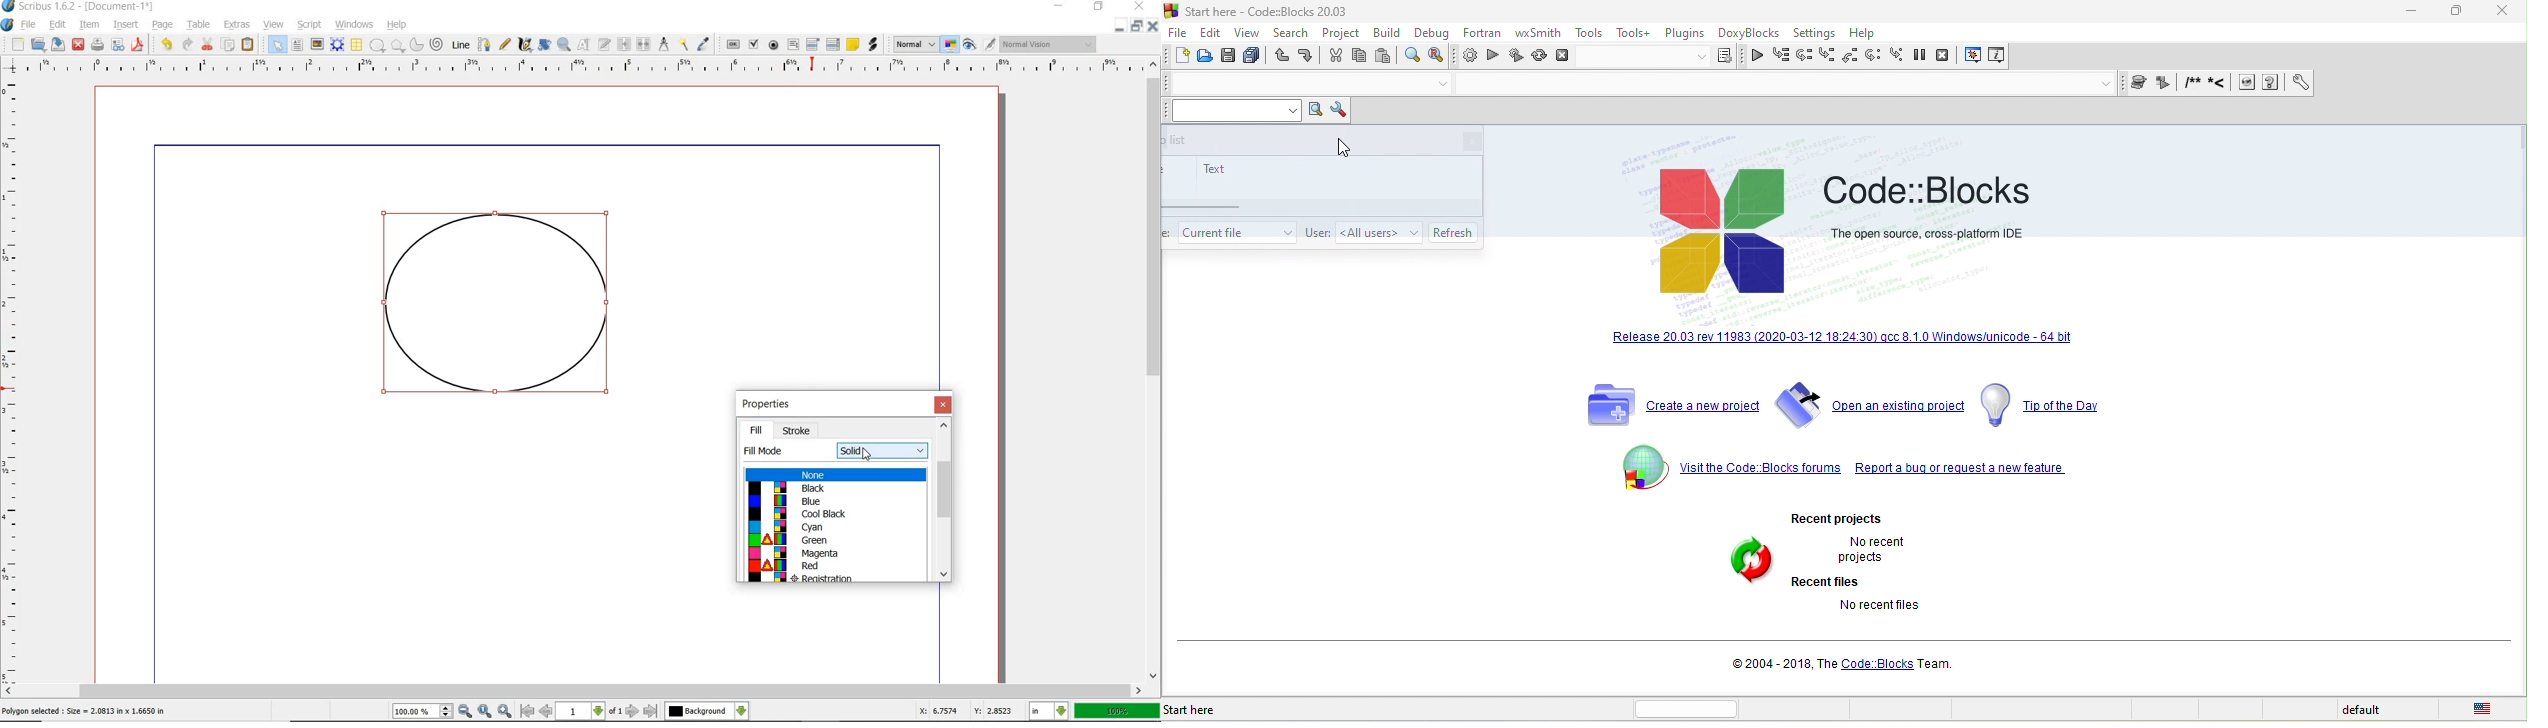  Describe the element at coordinates (573, 691) in the screenshot. I see `SCROLLBAR` at that location.